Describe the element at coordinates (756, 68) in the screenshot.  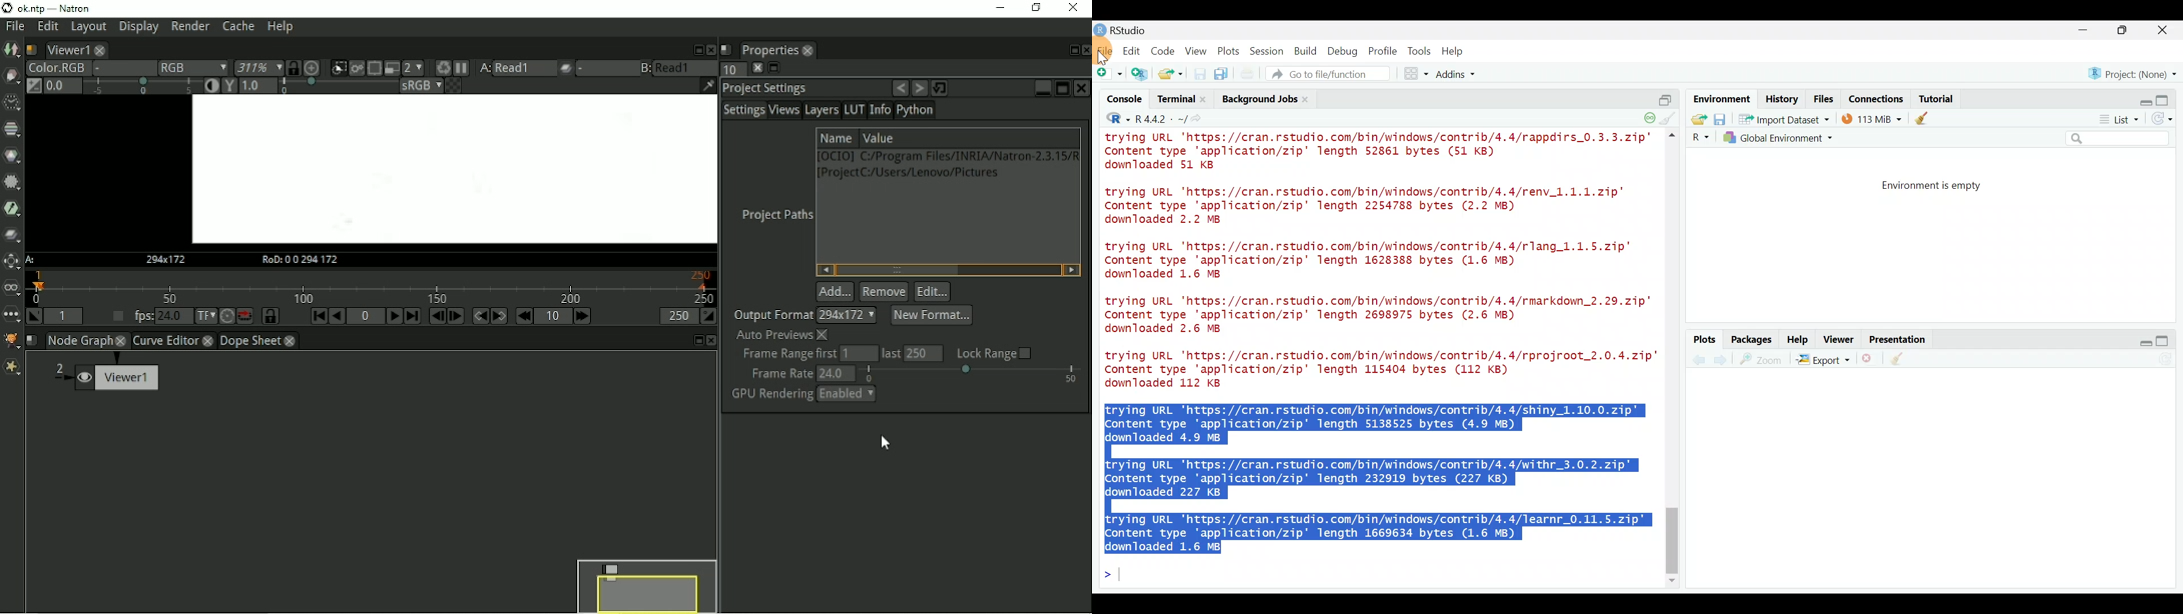
I see `Close` at that location.